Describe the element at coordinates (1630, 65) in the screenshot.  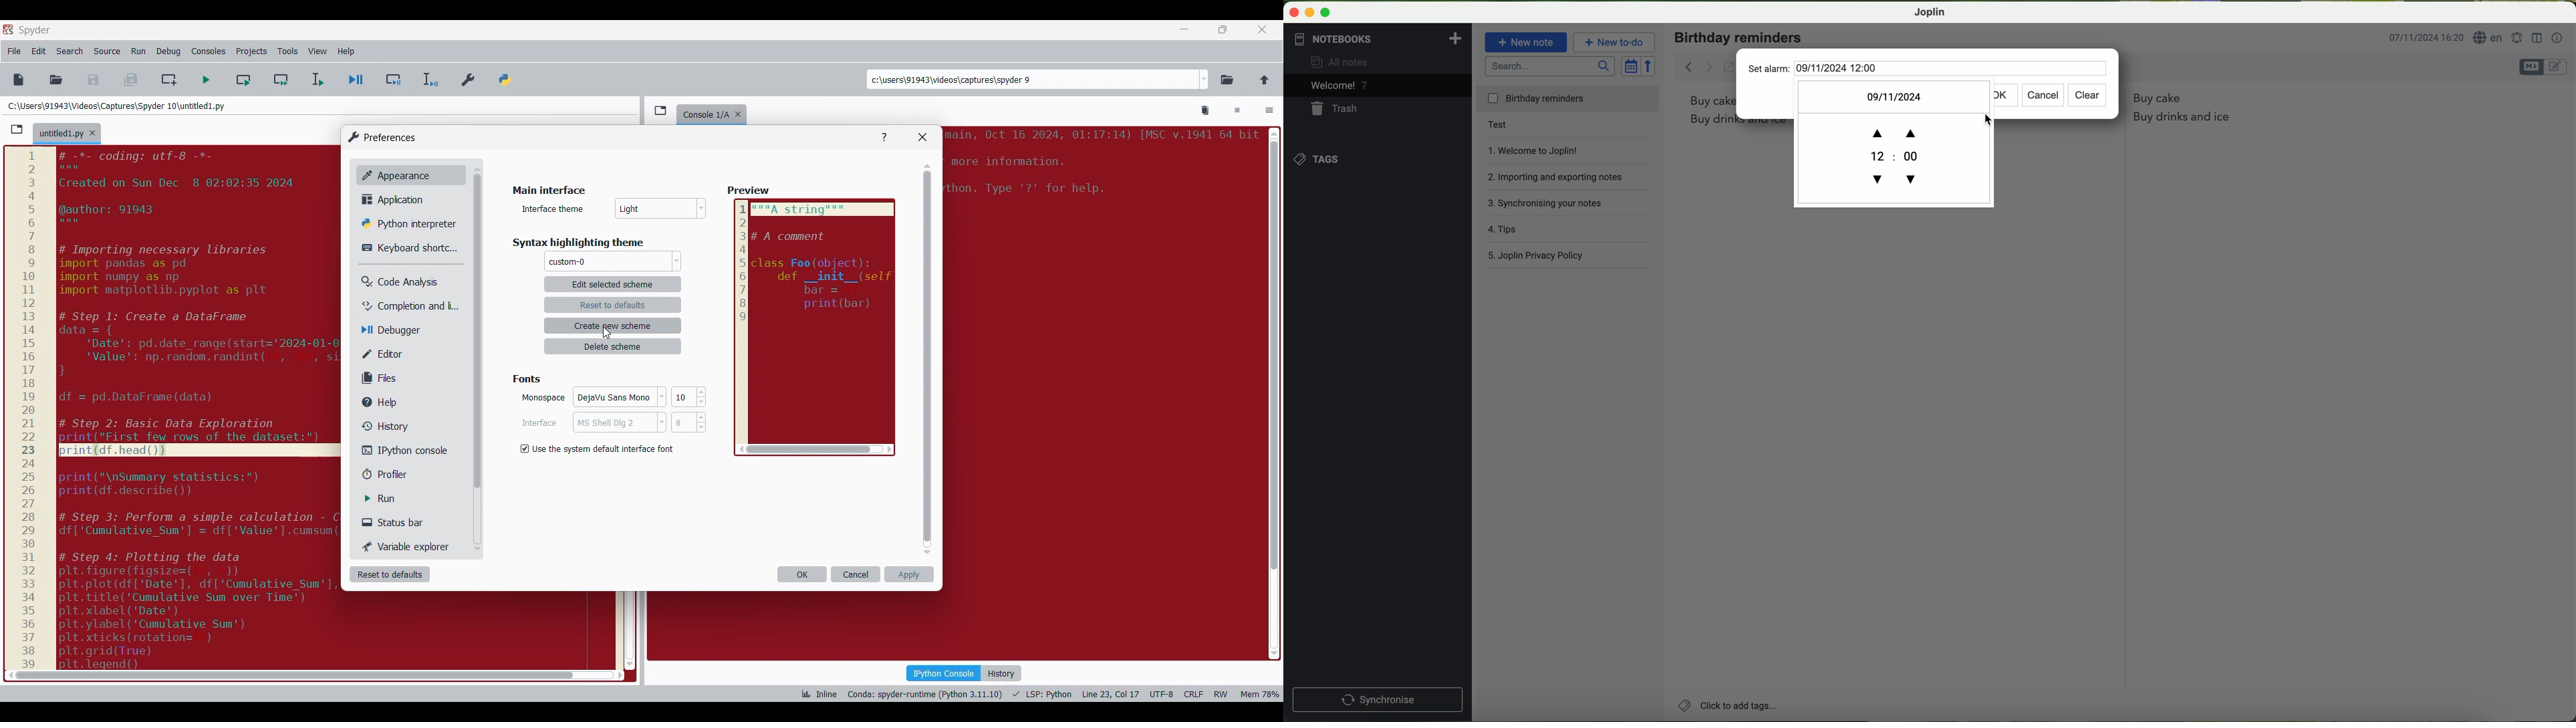
I see `toggle sort order field` at that location.